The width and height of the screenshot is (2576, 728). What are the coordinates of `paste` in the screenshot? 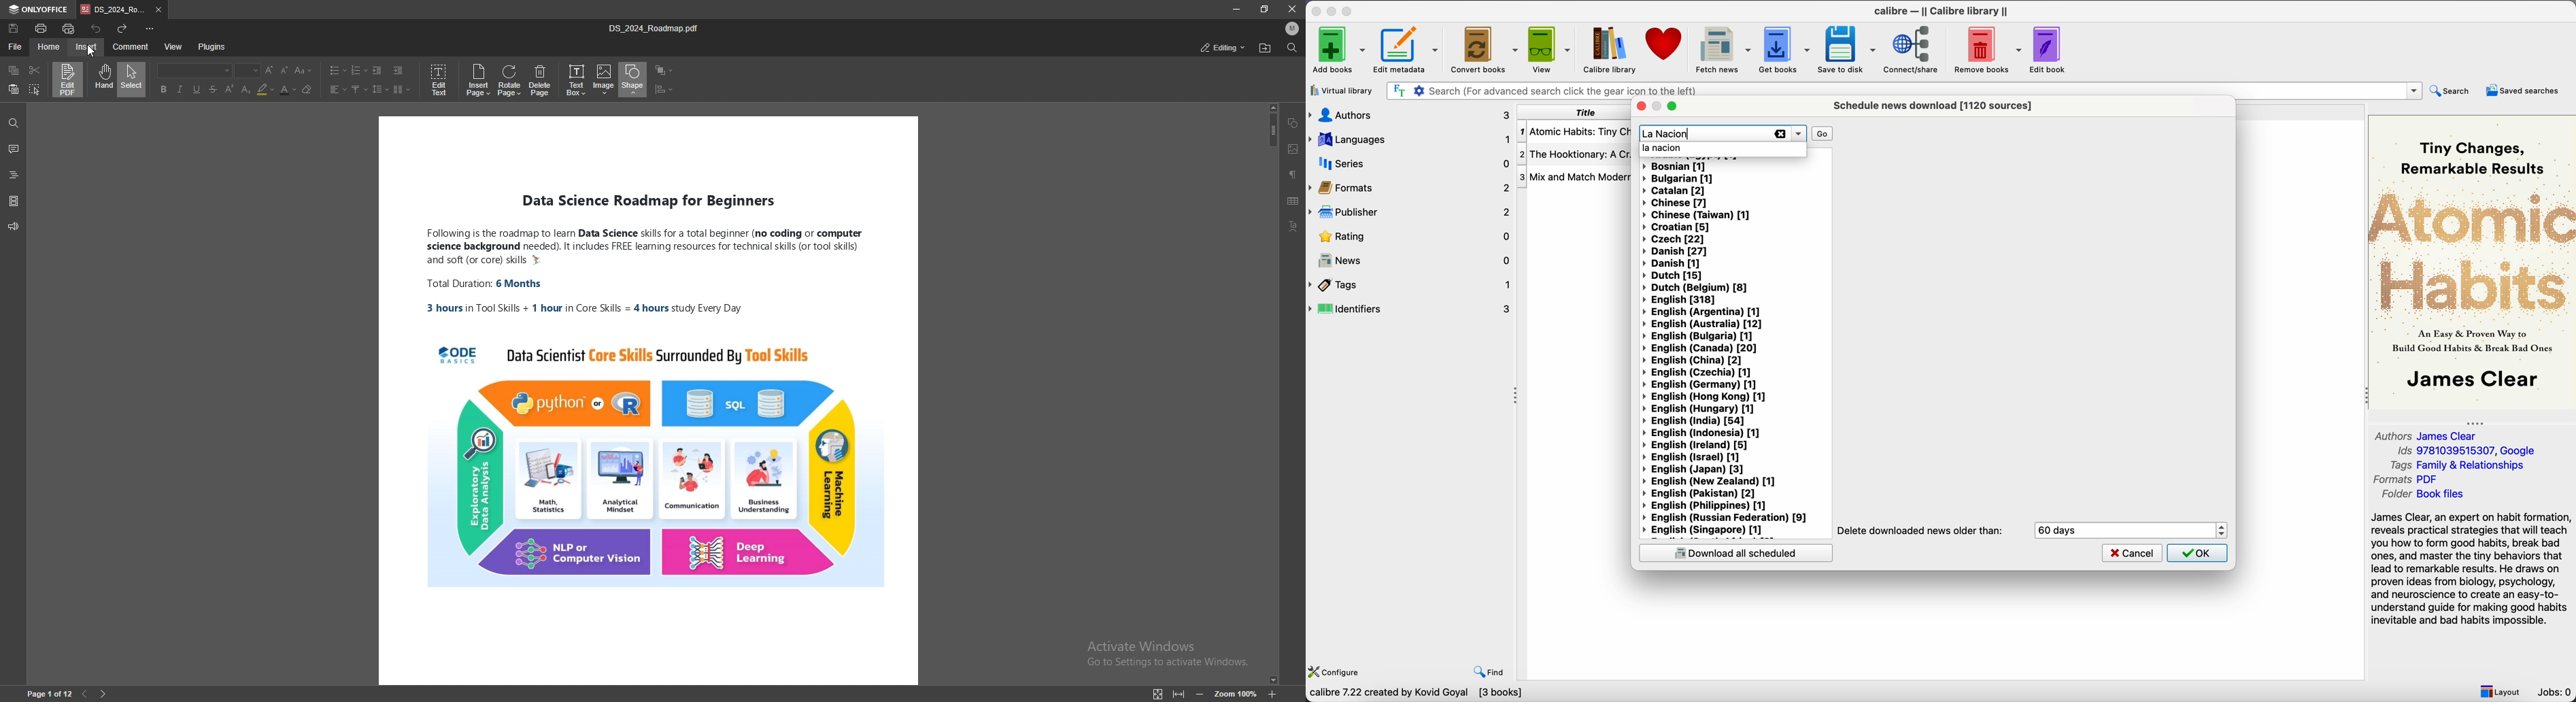 It's located at (14, 90).